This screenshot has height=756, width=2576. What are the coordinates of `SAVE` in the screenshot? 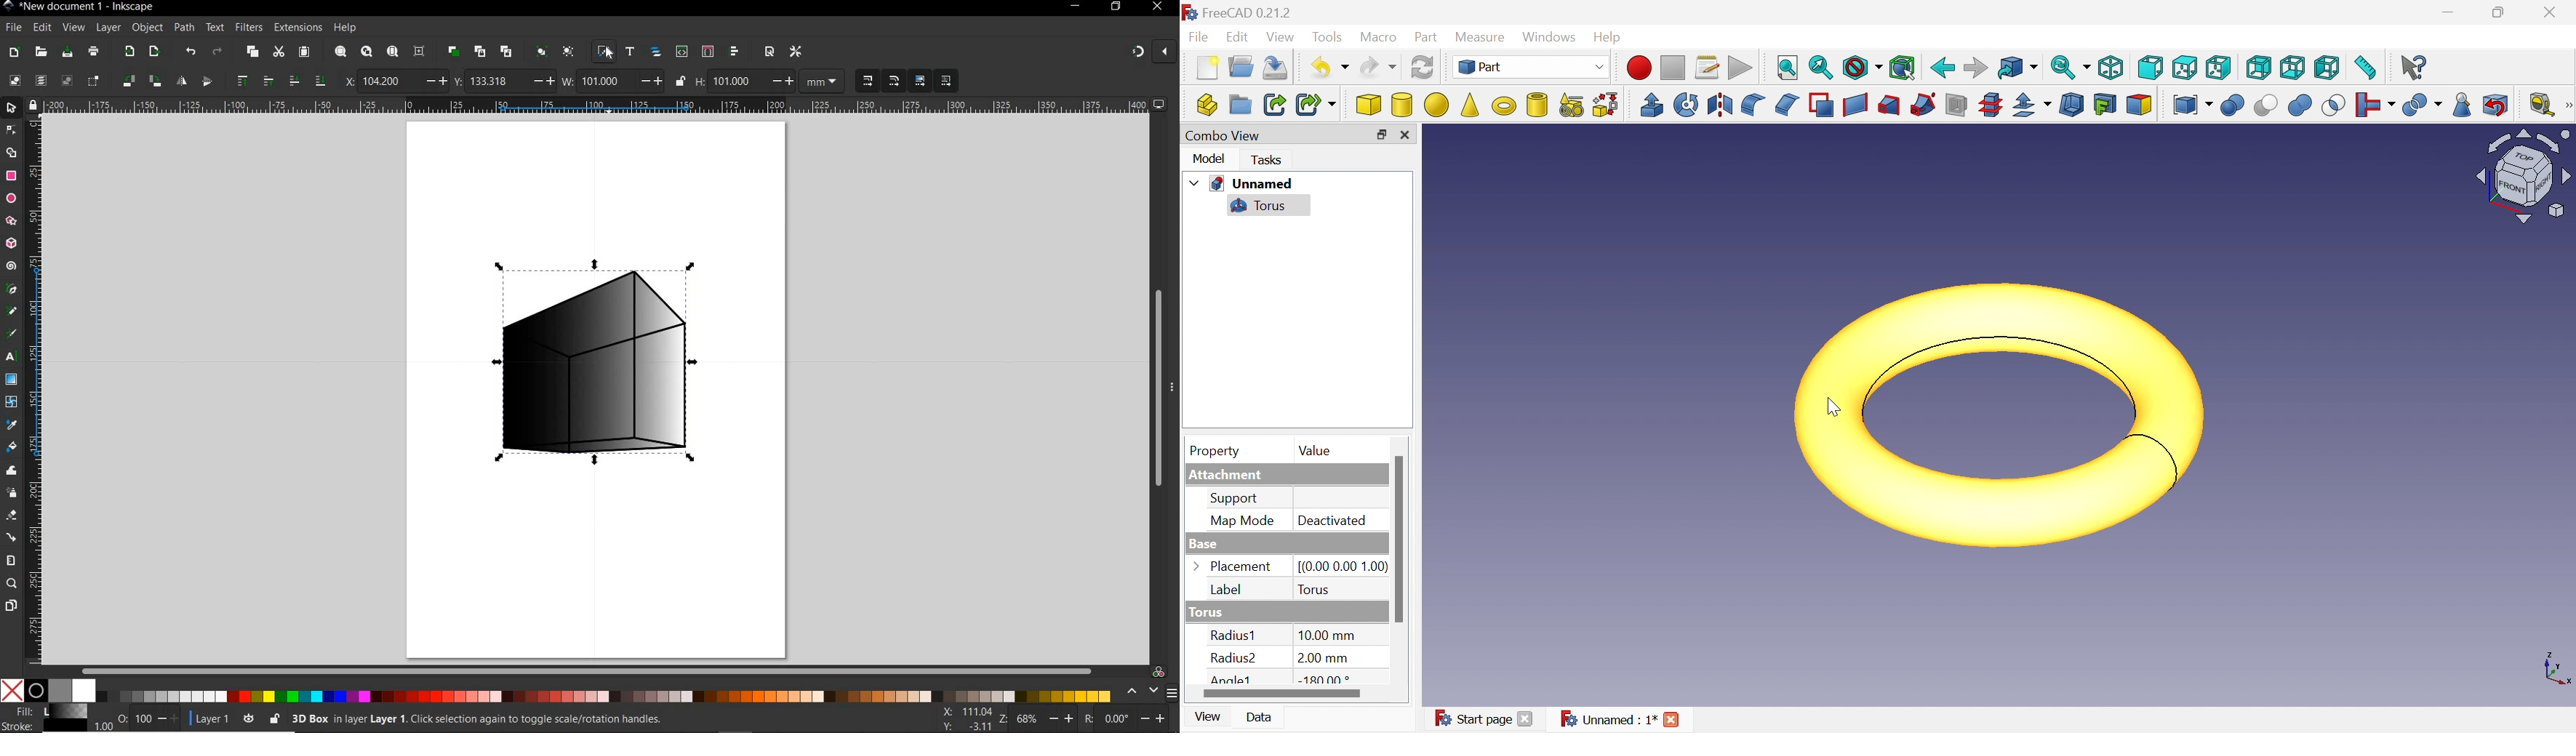 It's located at (67, 53).